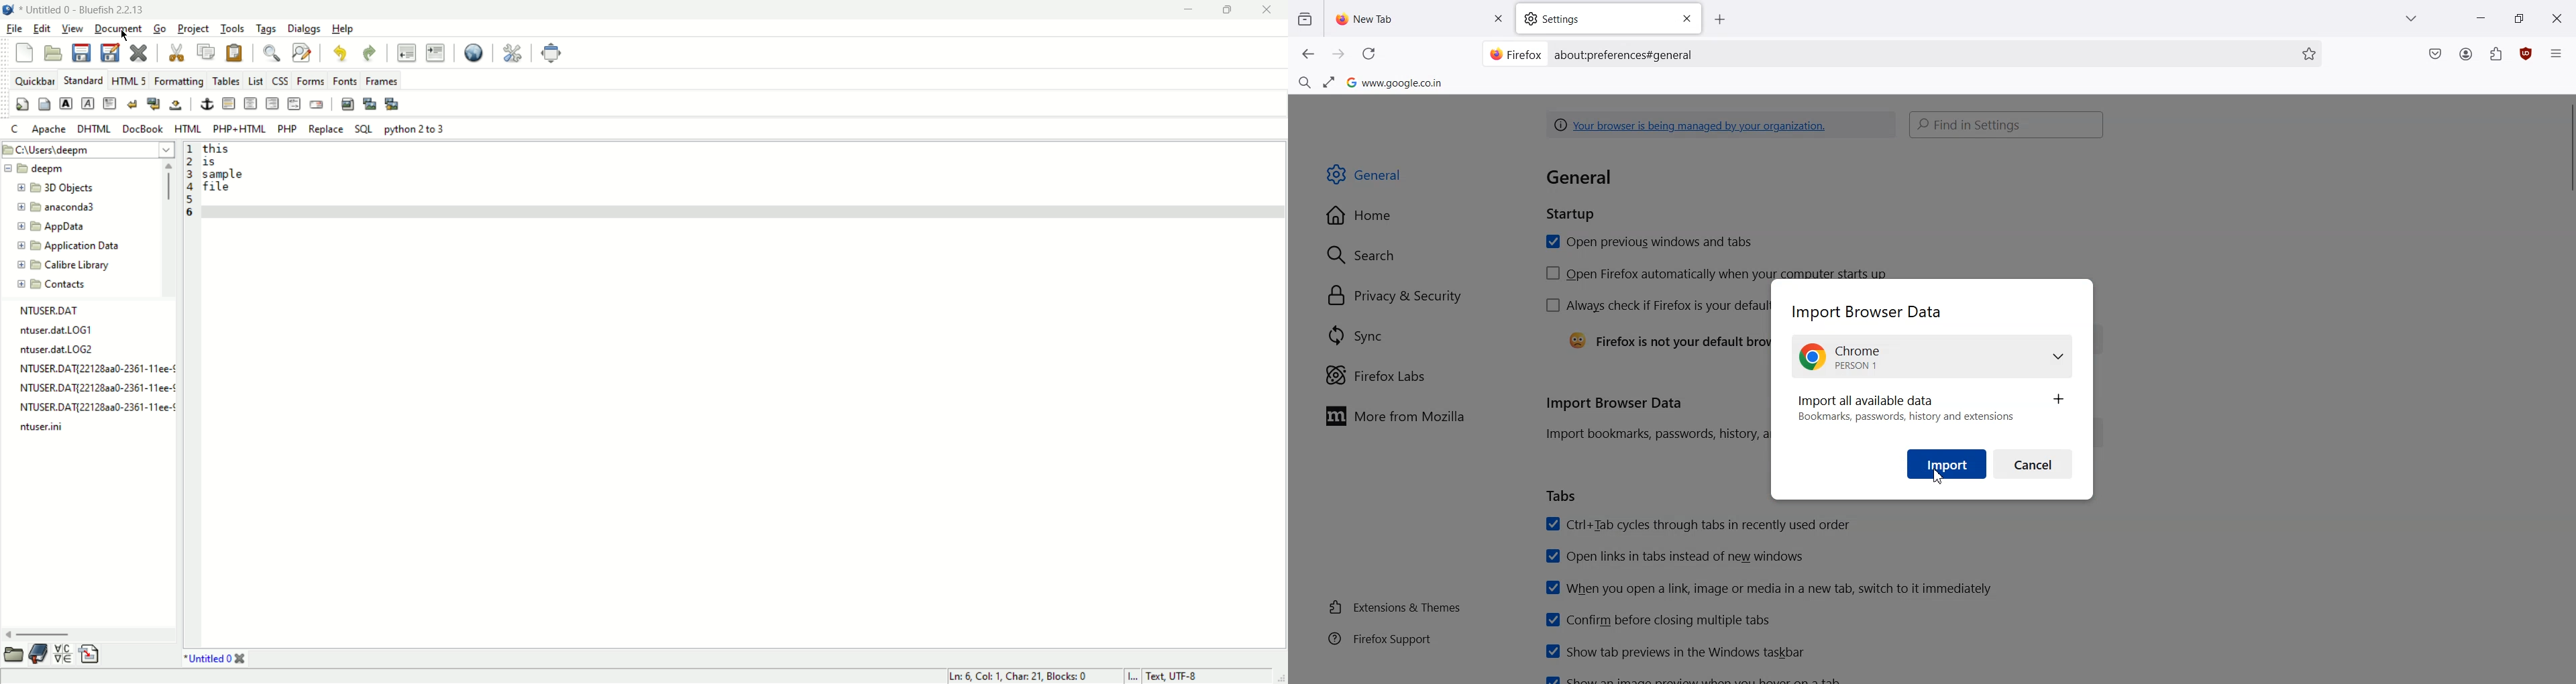 Image resolution: width=2576 pixels, height=700 pixels. I want to click on Fire fox, so click(1515, 54).